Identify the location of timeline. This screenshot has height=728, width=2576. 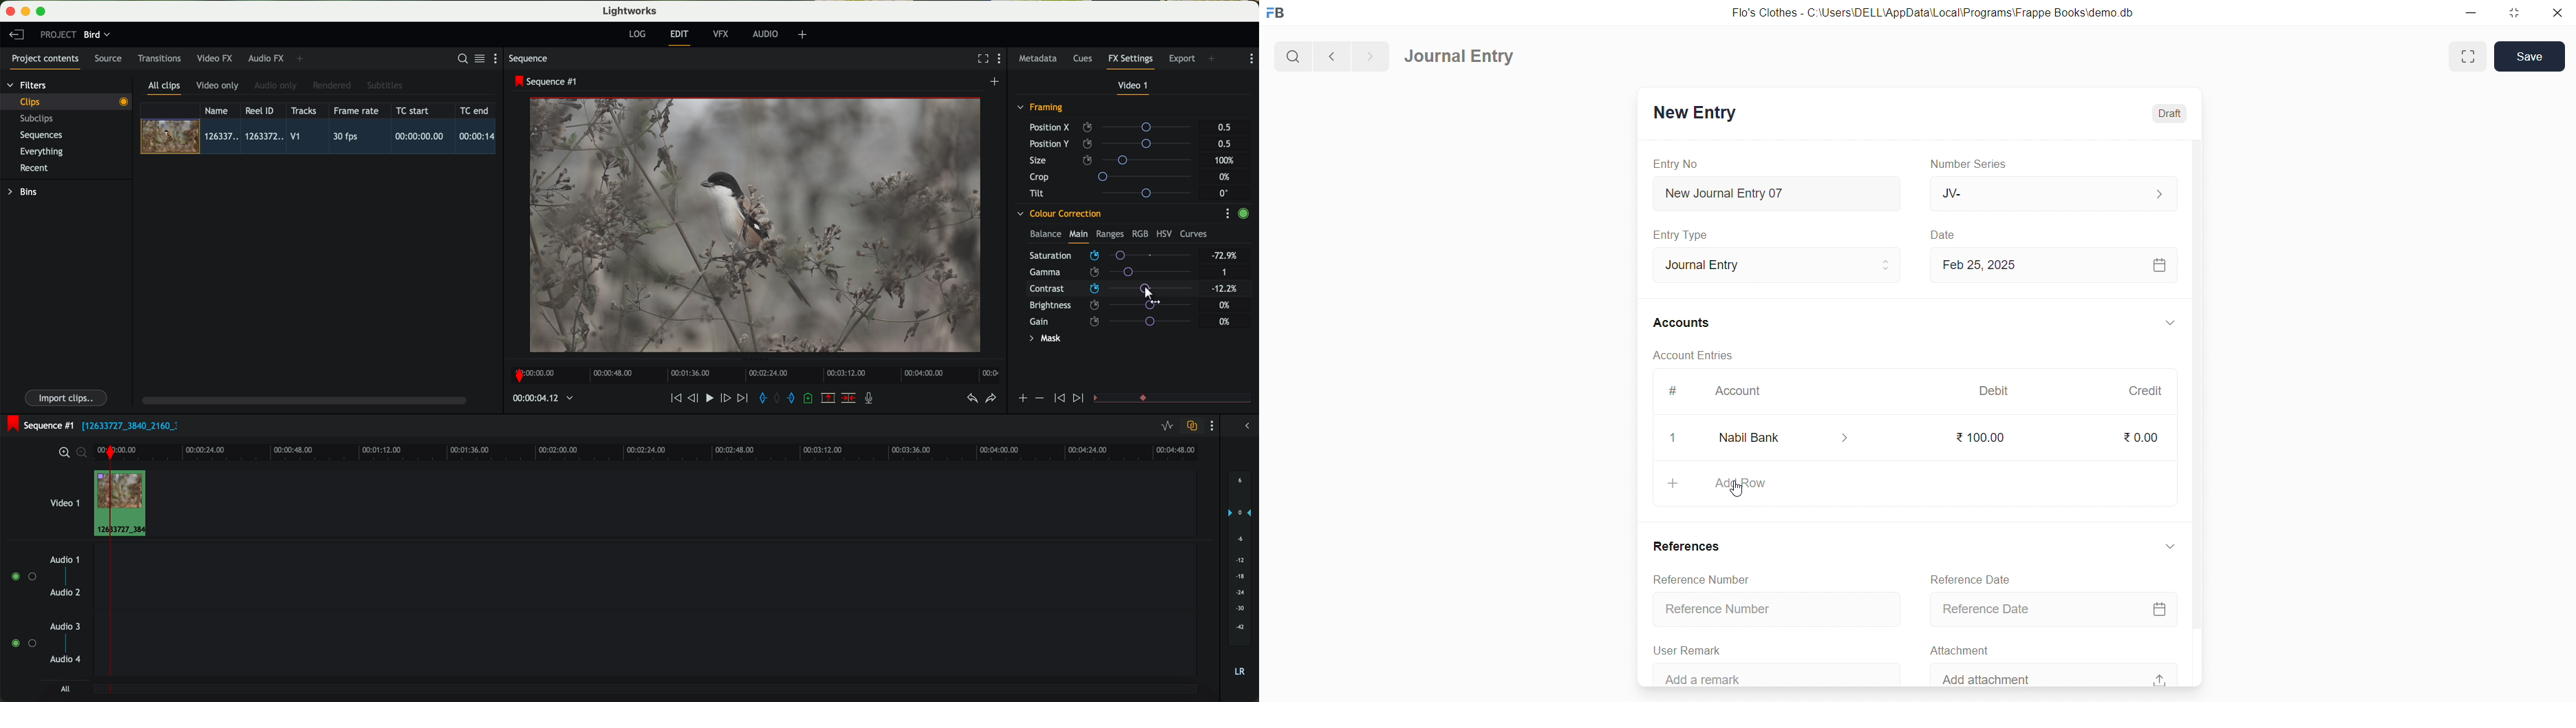
(538, 399).